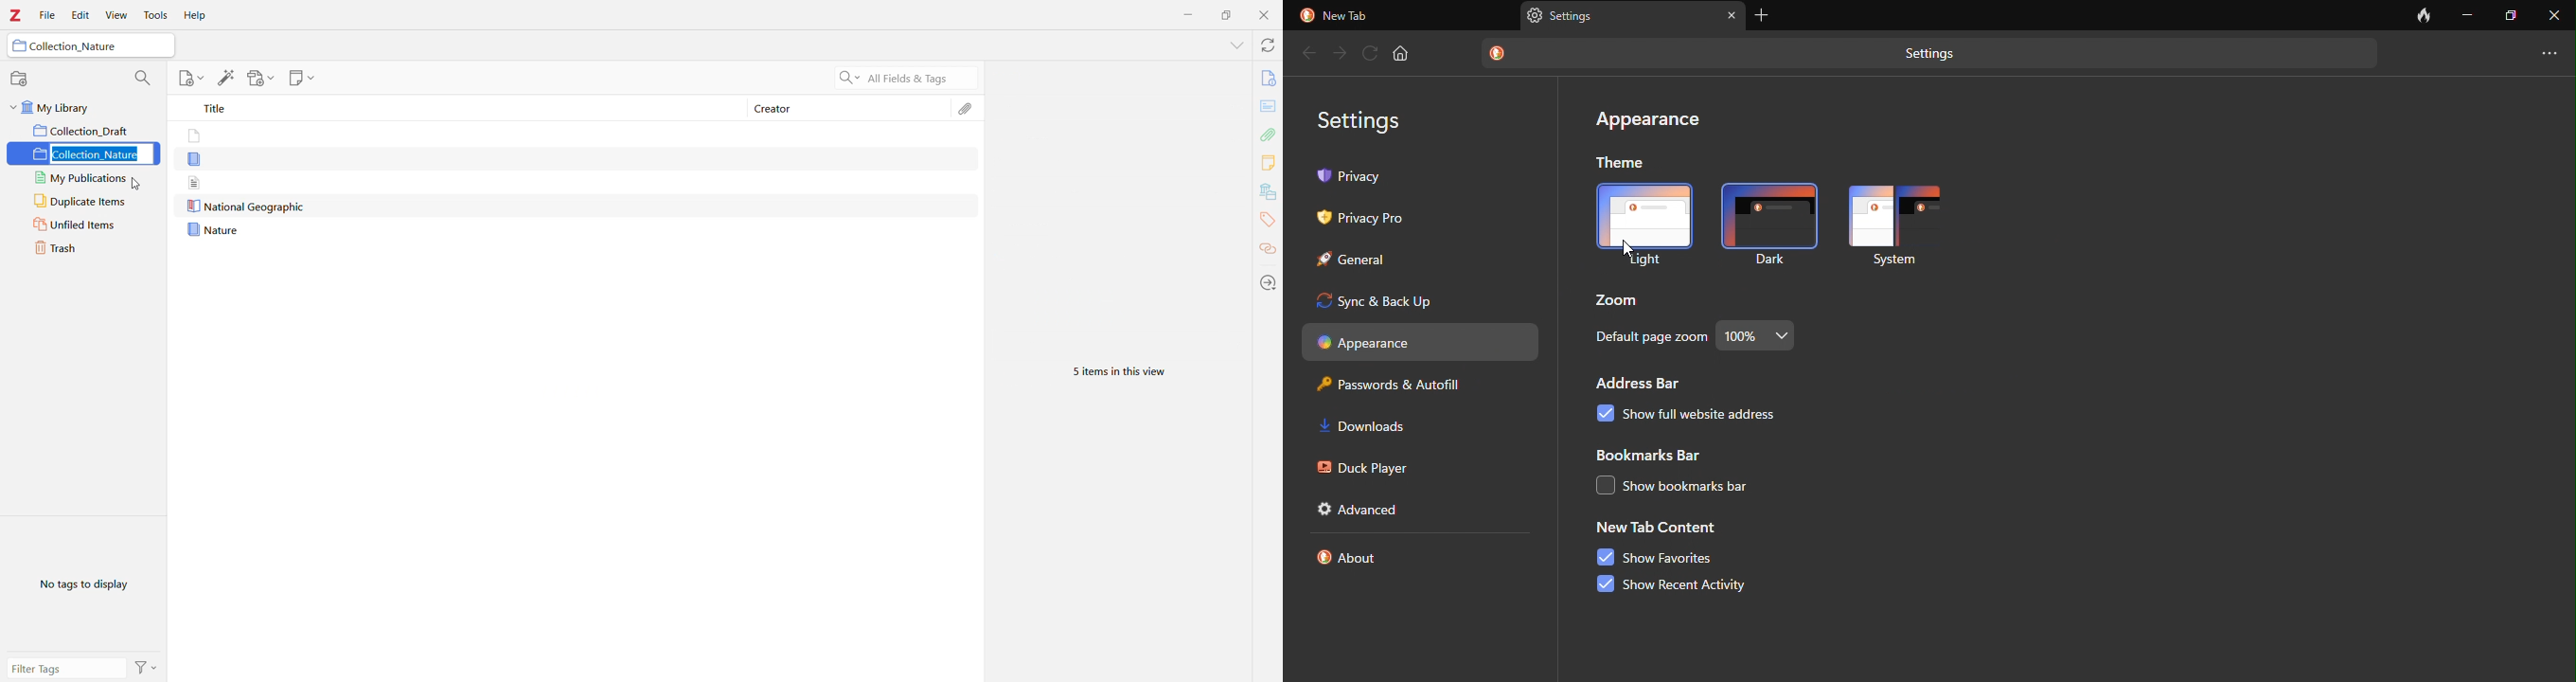  What do you see at coordinates (80, 15) in the screenshot?
I see `Edit` at bounding box center [80, 15].